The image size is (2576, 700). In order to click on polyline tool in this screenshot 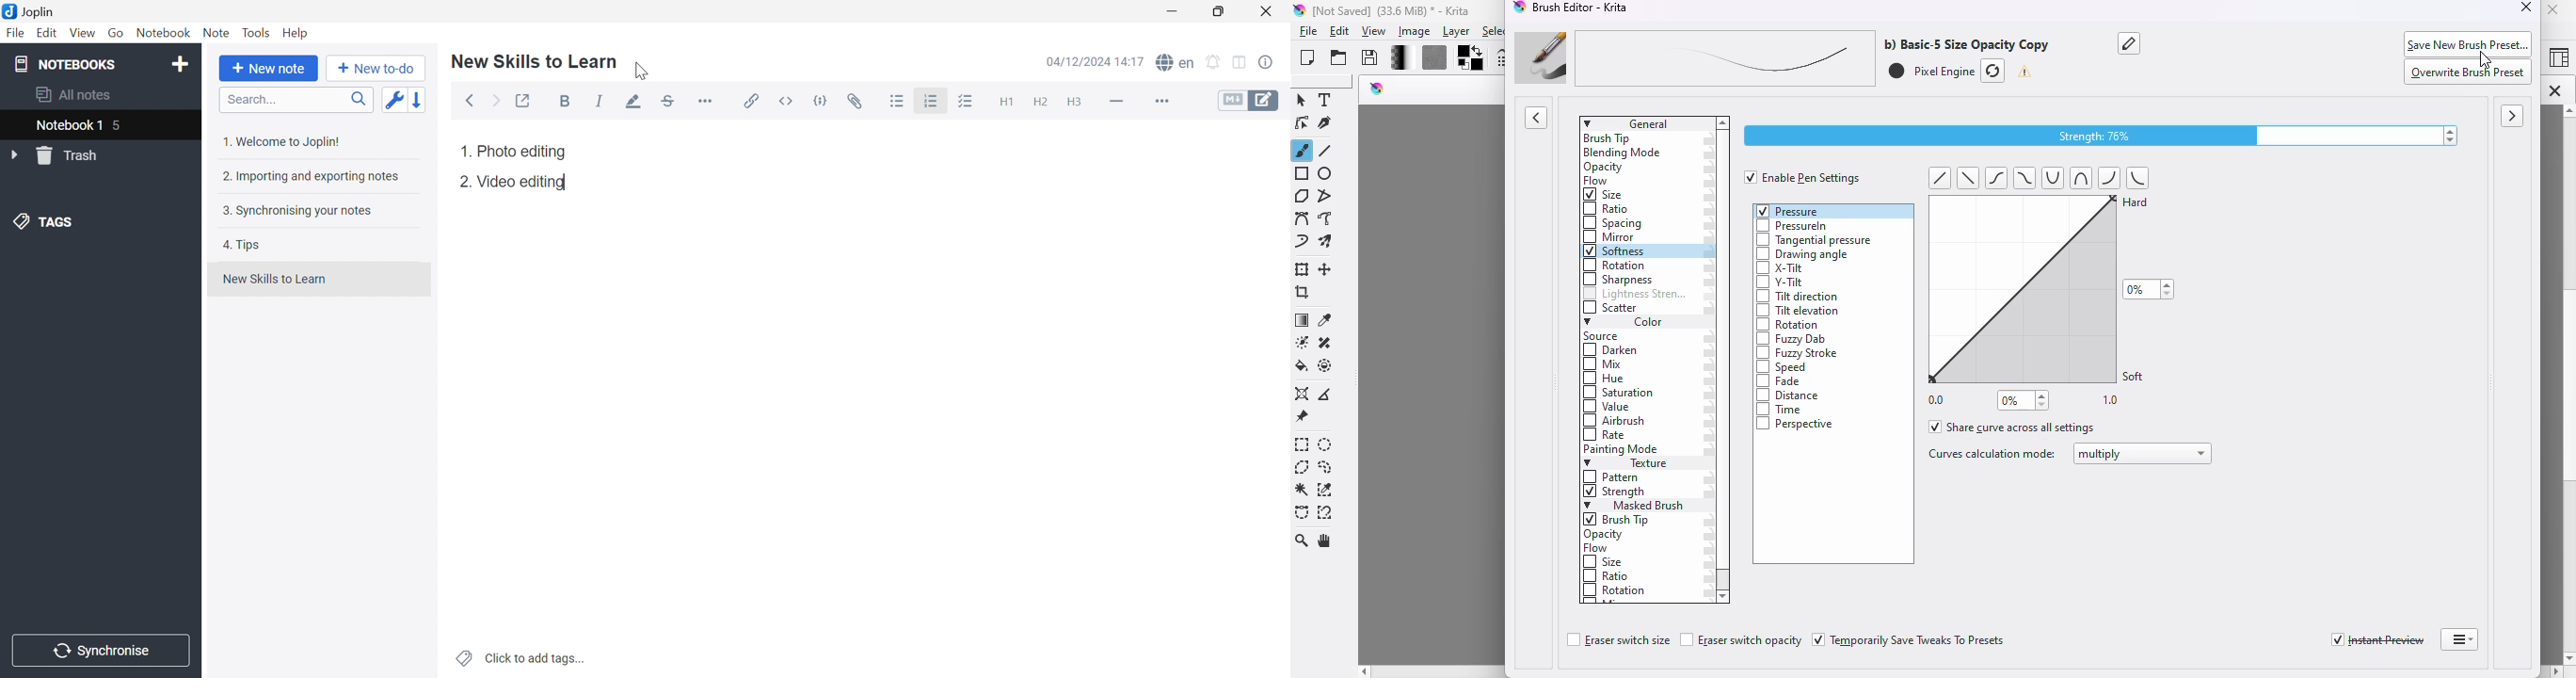, I will do `click(1328, 195)`.